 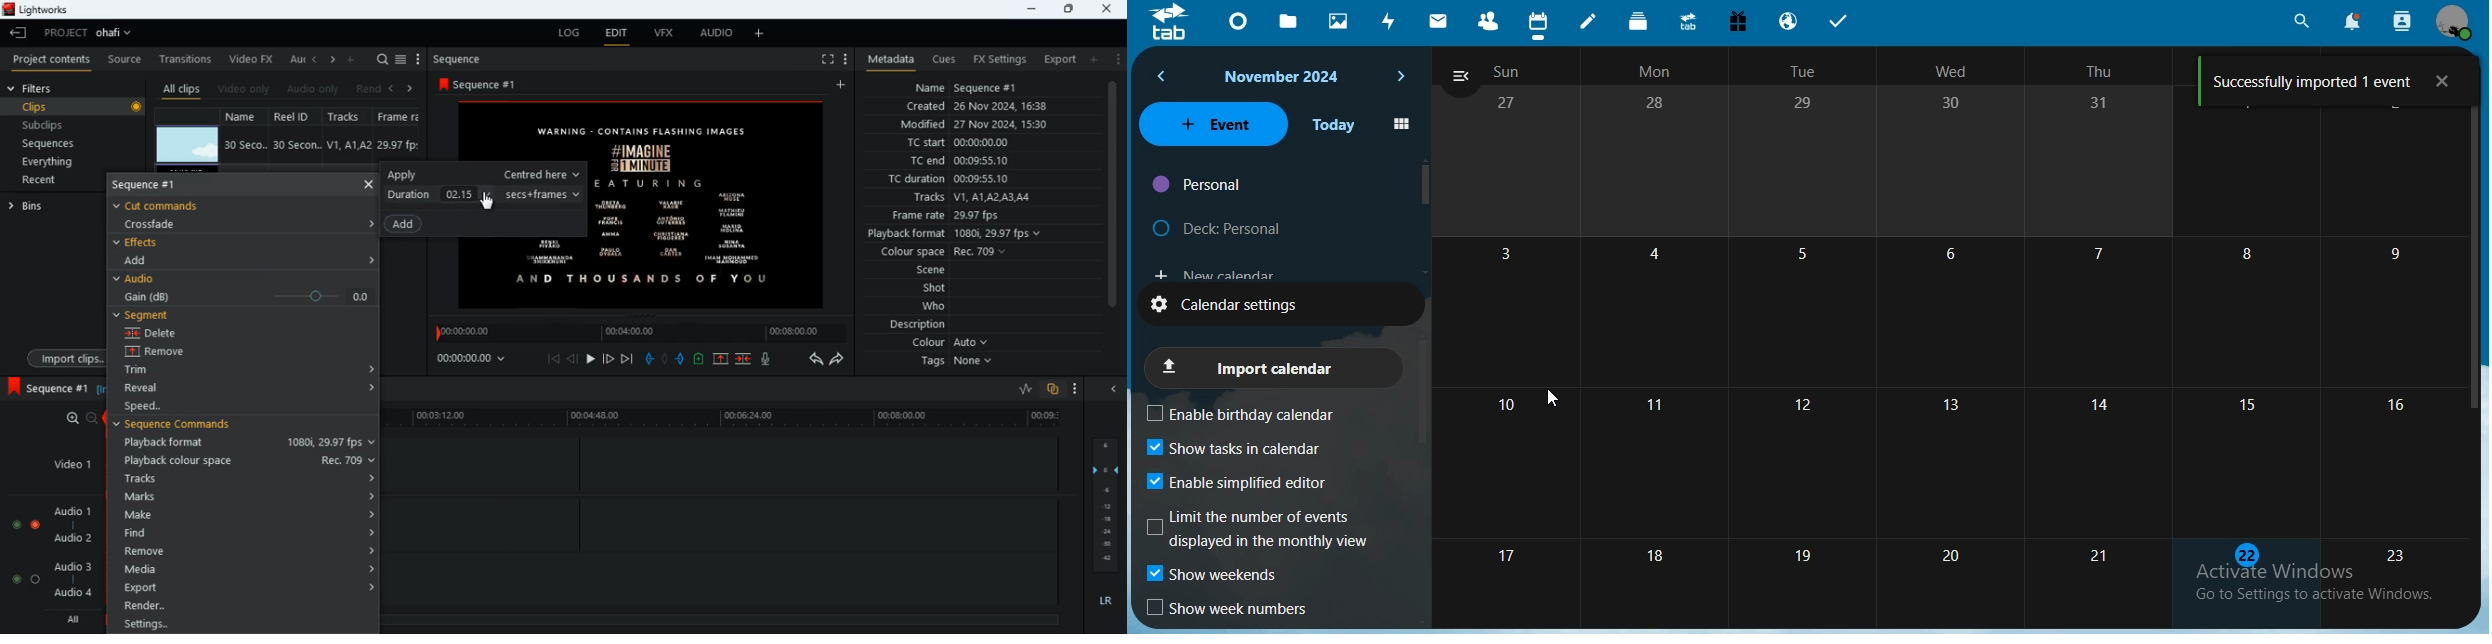 What do you see at coordinates (69, 565) in the screenshot?
I see `audio 3` at bounding box center [69, 565].